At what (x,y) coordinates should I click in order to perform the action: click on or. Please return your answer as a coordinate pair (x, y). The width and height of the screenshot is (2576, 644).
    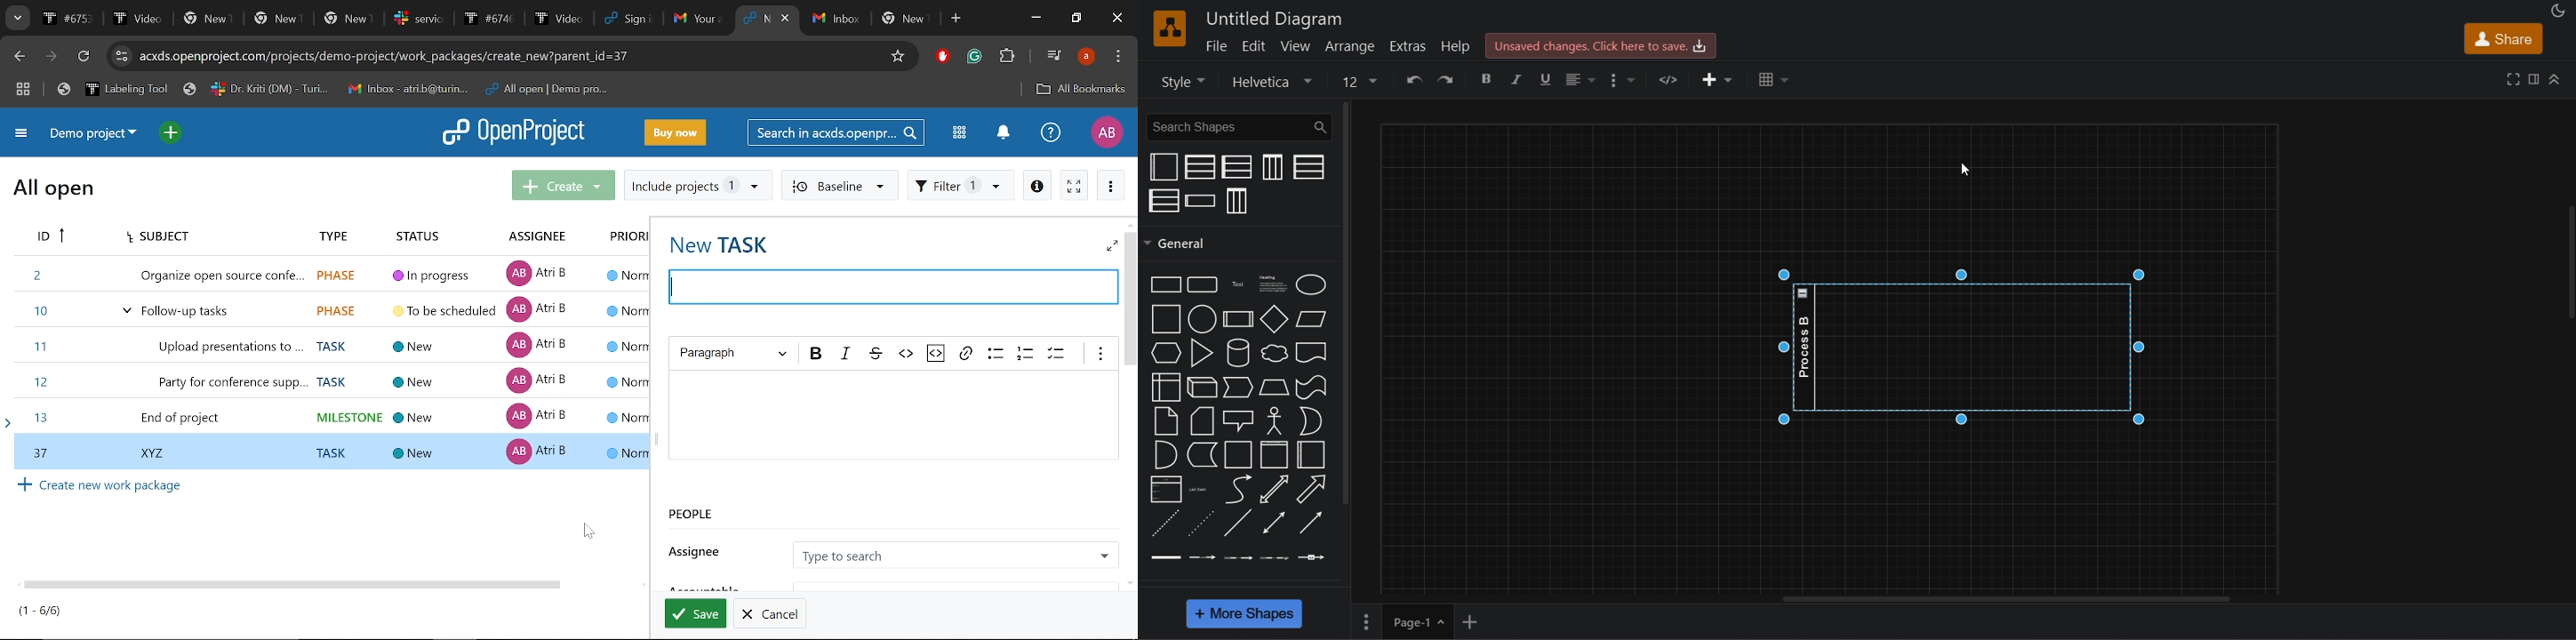
    Looking at the image, I should click on (1310, 420).